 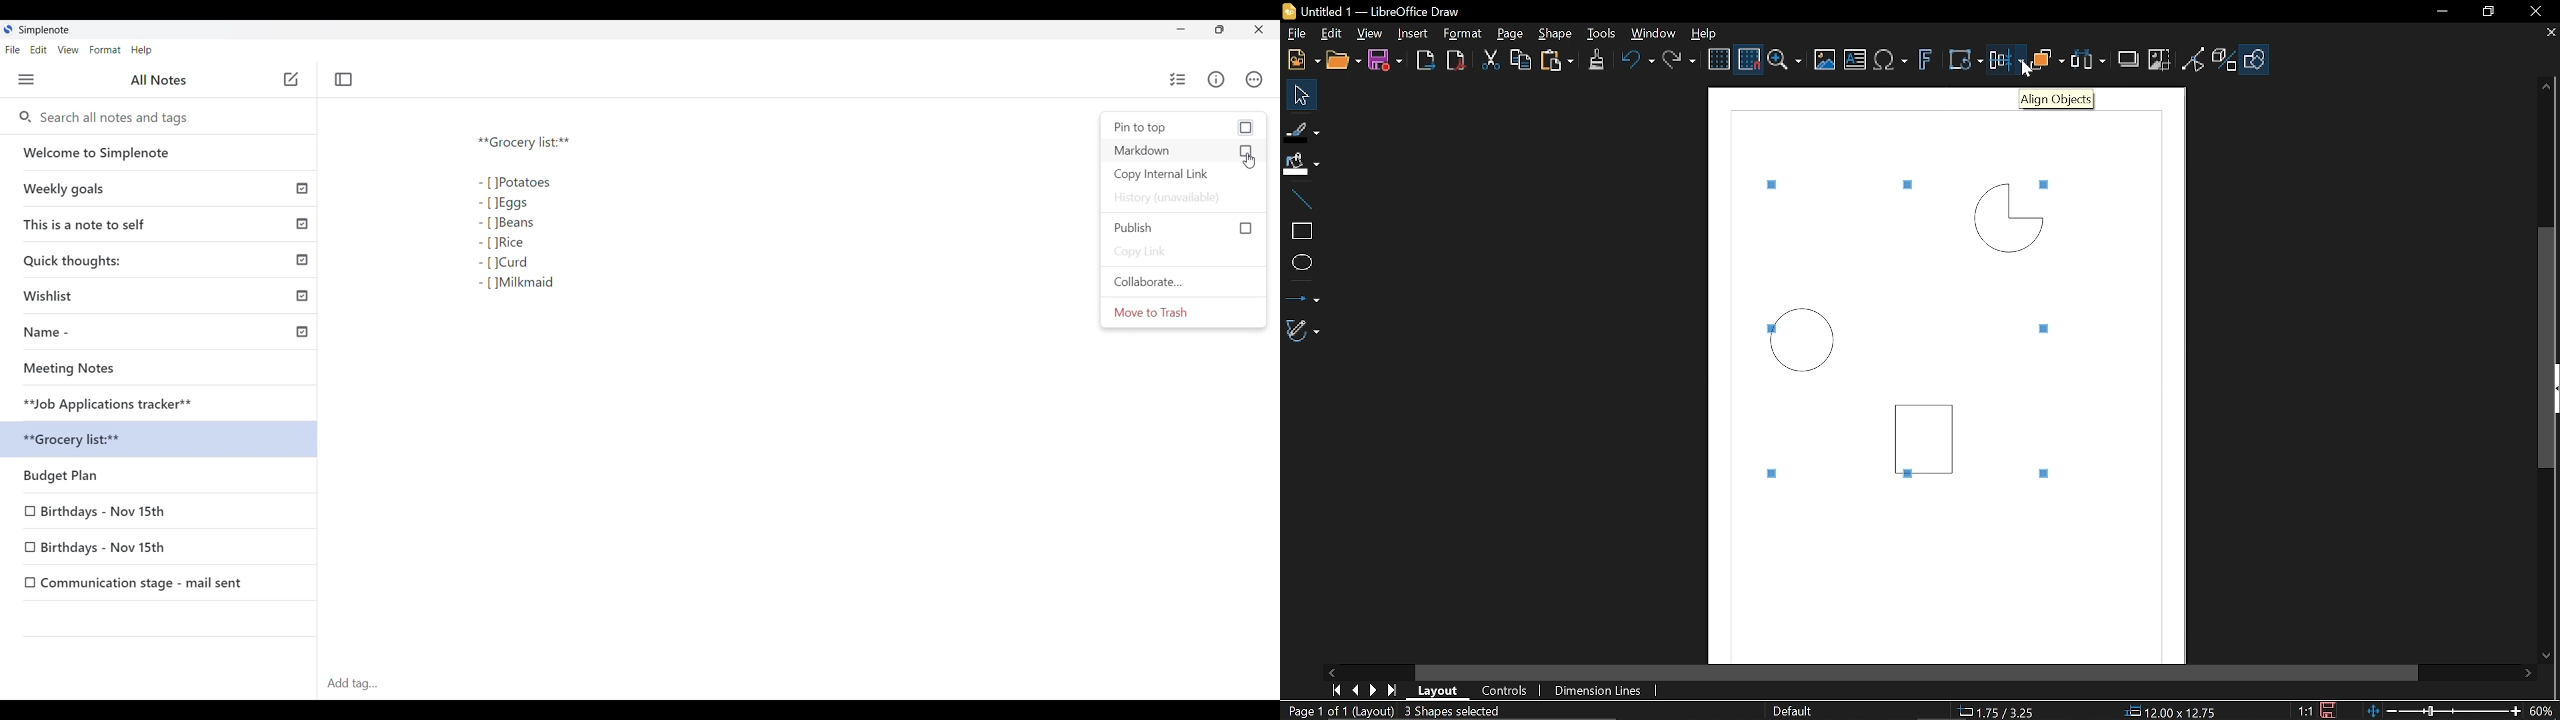 I want to click on Ellipse, so click(x=1300, y=263).